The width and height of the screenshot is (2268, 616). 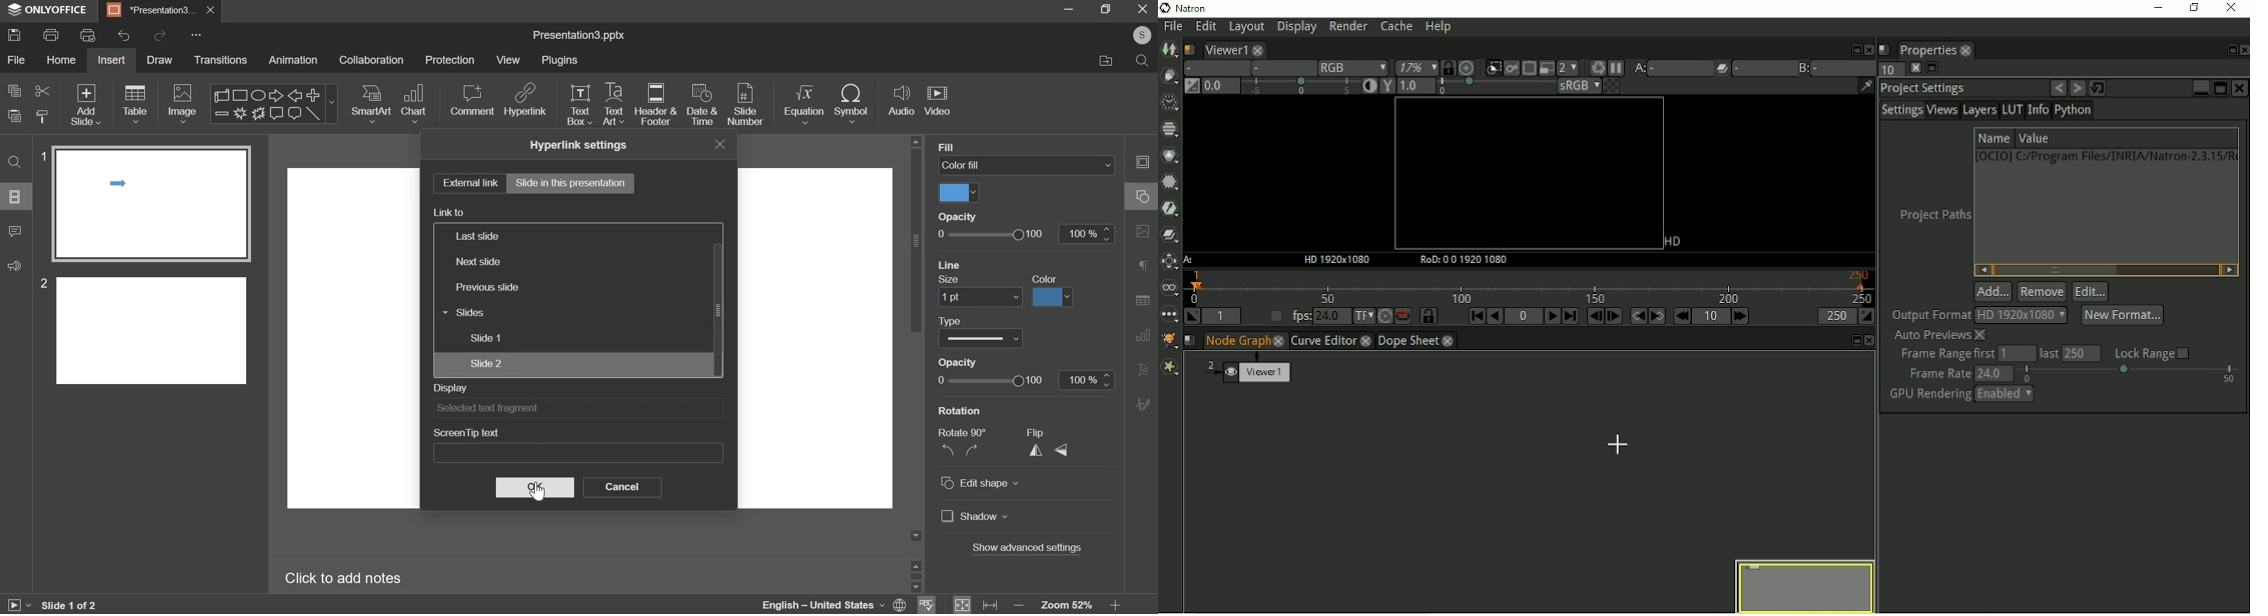 I want to click on Scroll up, so click(x=916, y=141).